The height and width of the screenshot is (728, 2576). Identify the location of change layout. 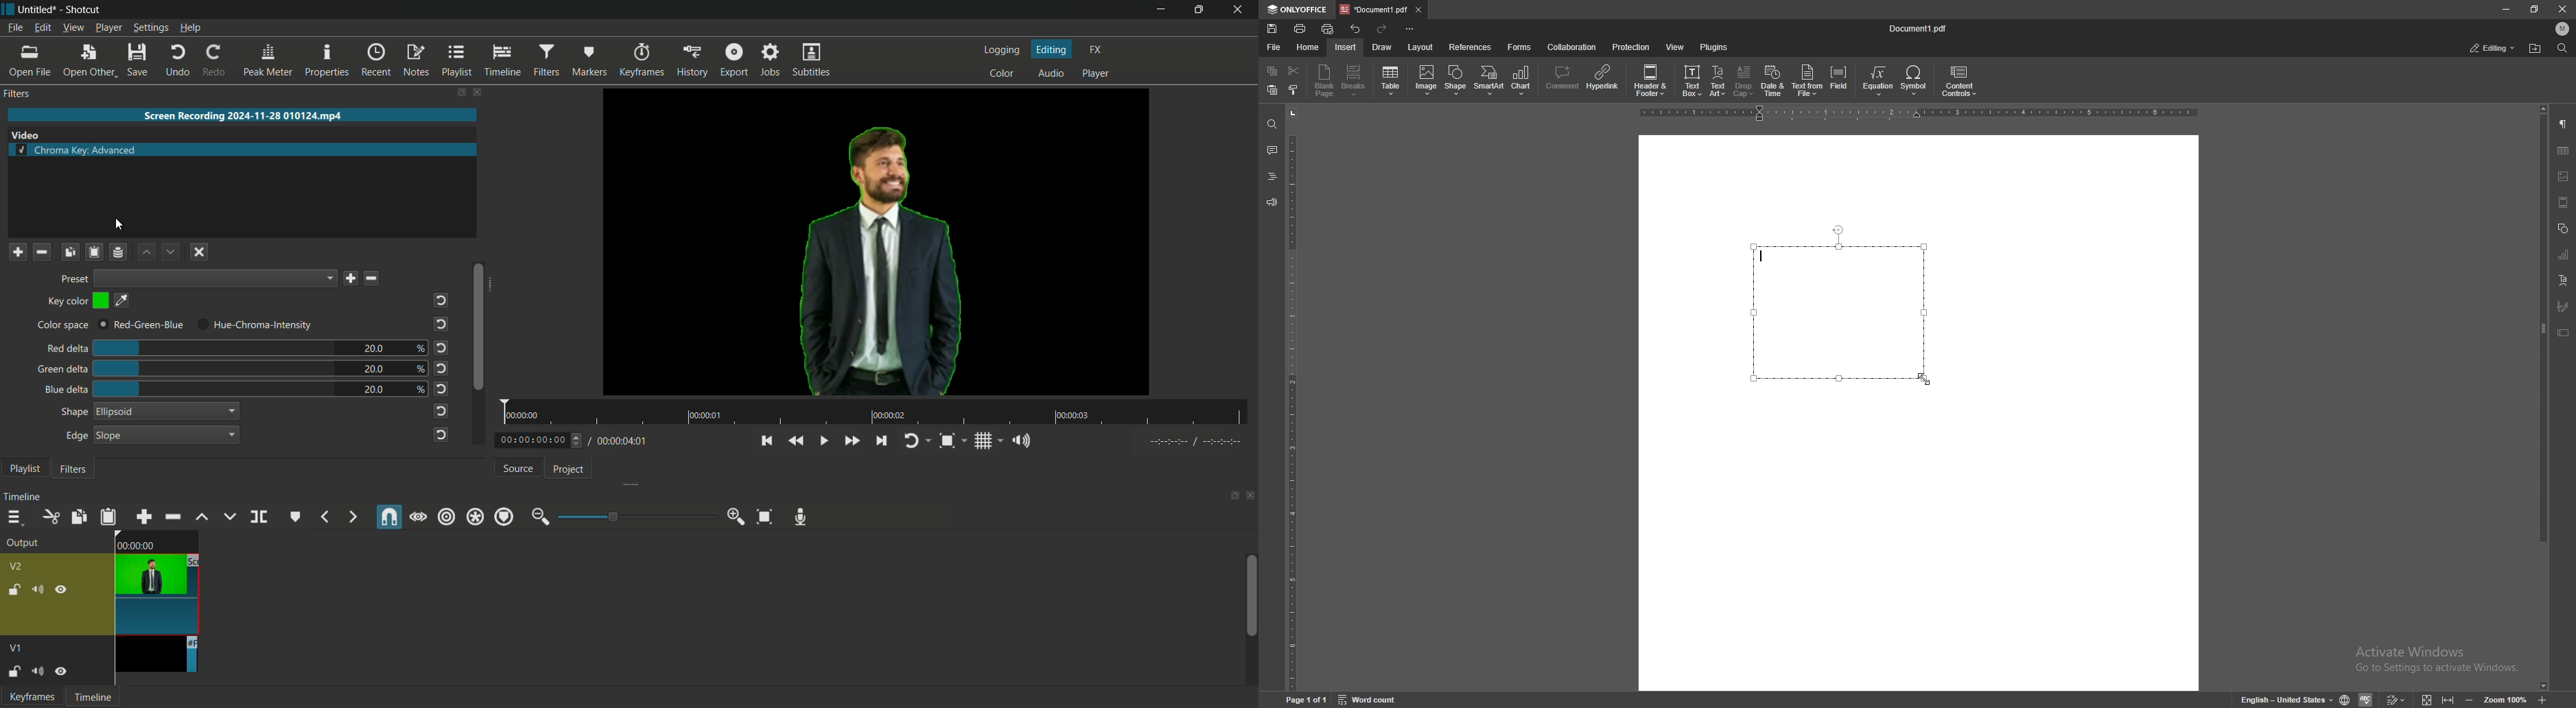
(460, 92).